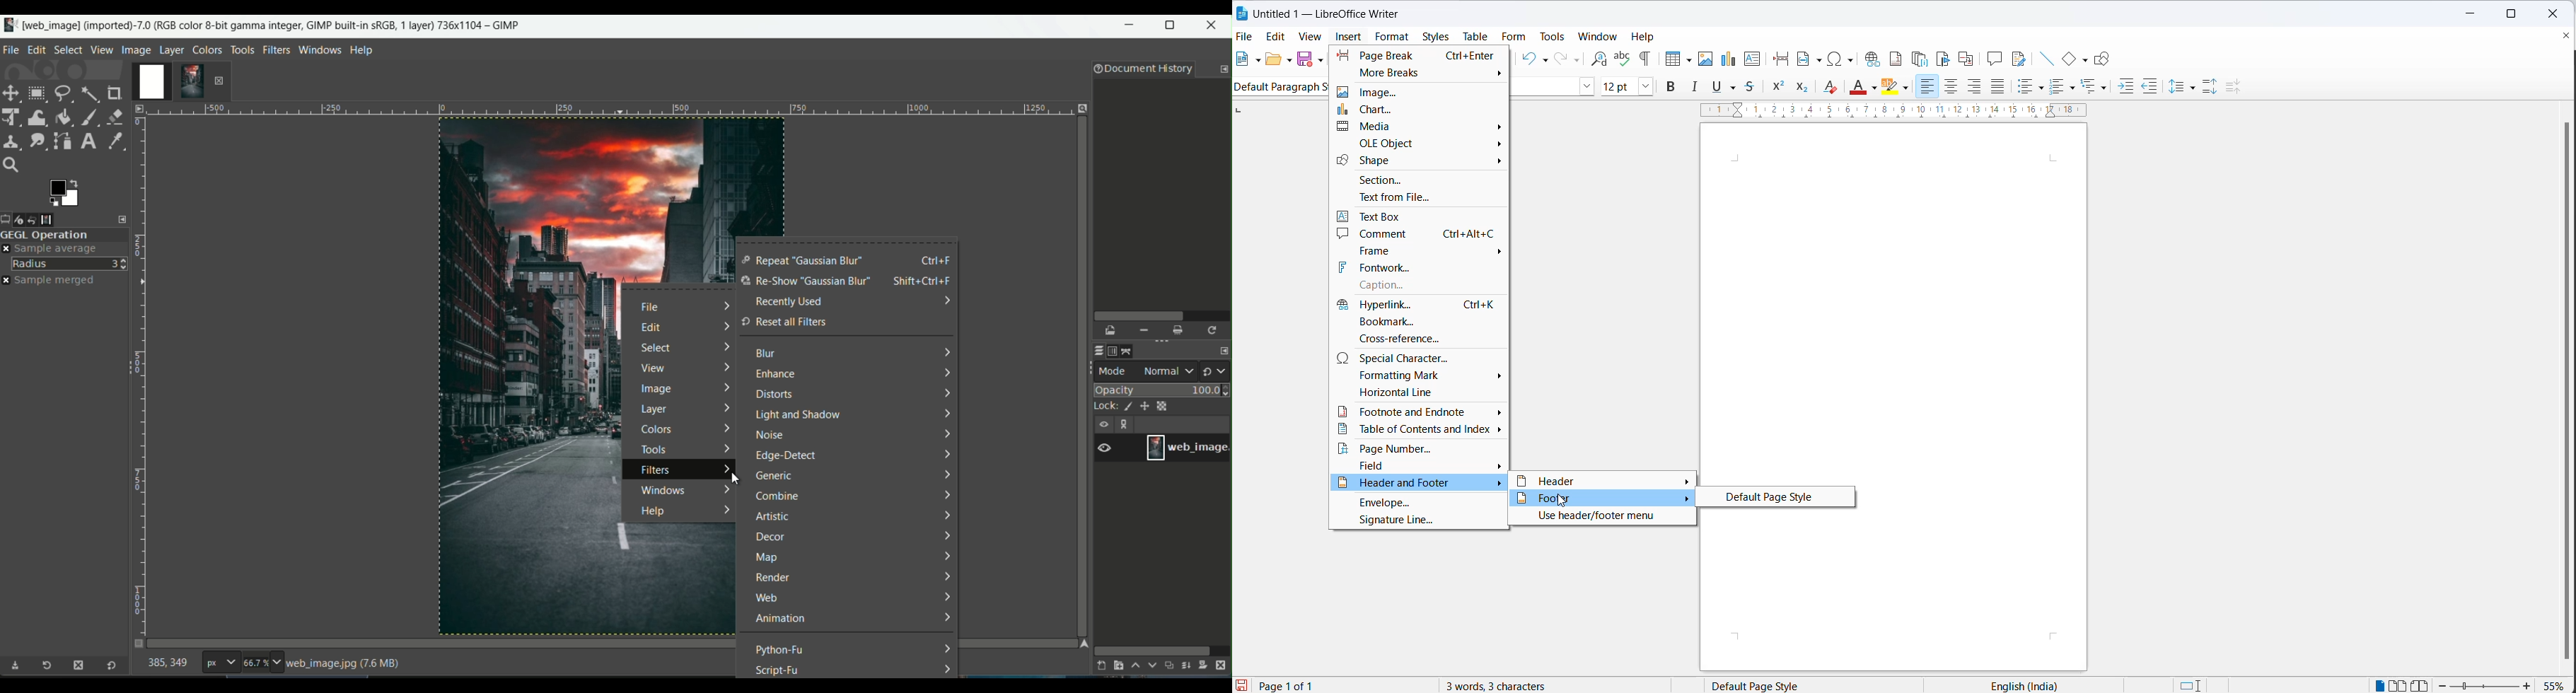 Image resolution: width=2576 pixels, height=700 pixels. Describe the element at coordinates (51, 667) in the screenshot. I see `restore tool preset` at that location.